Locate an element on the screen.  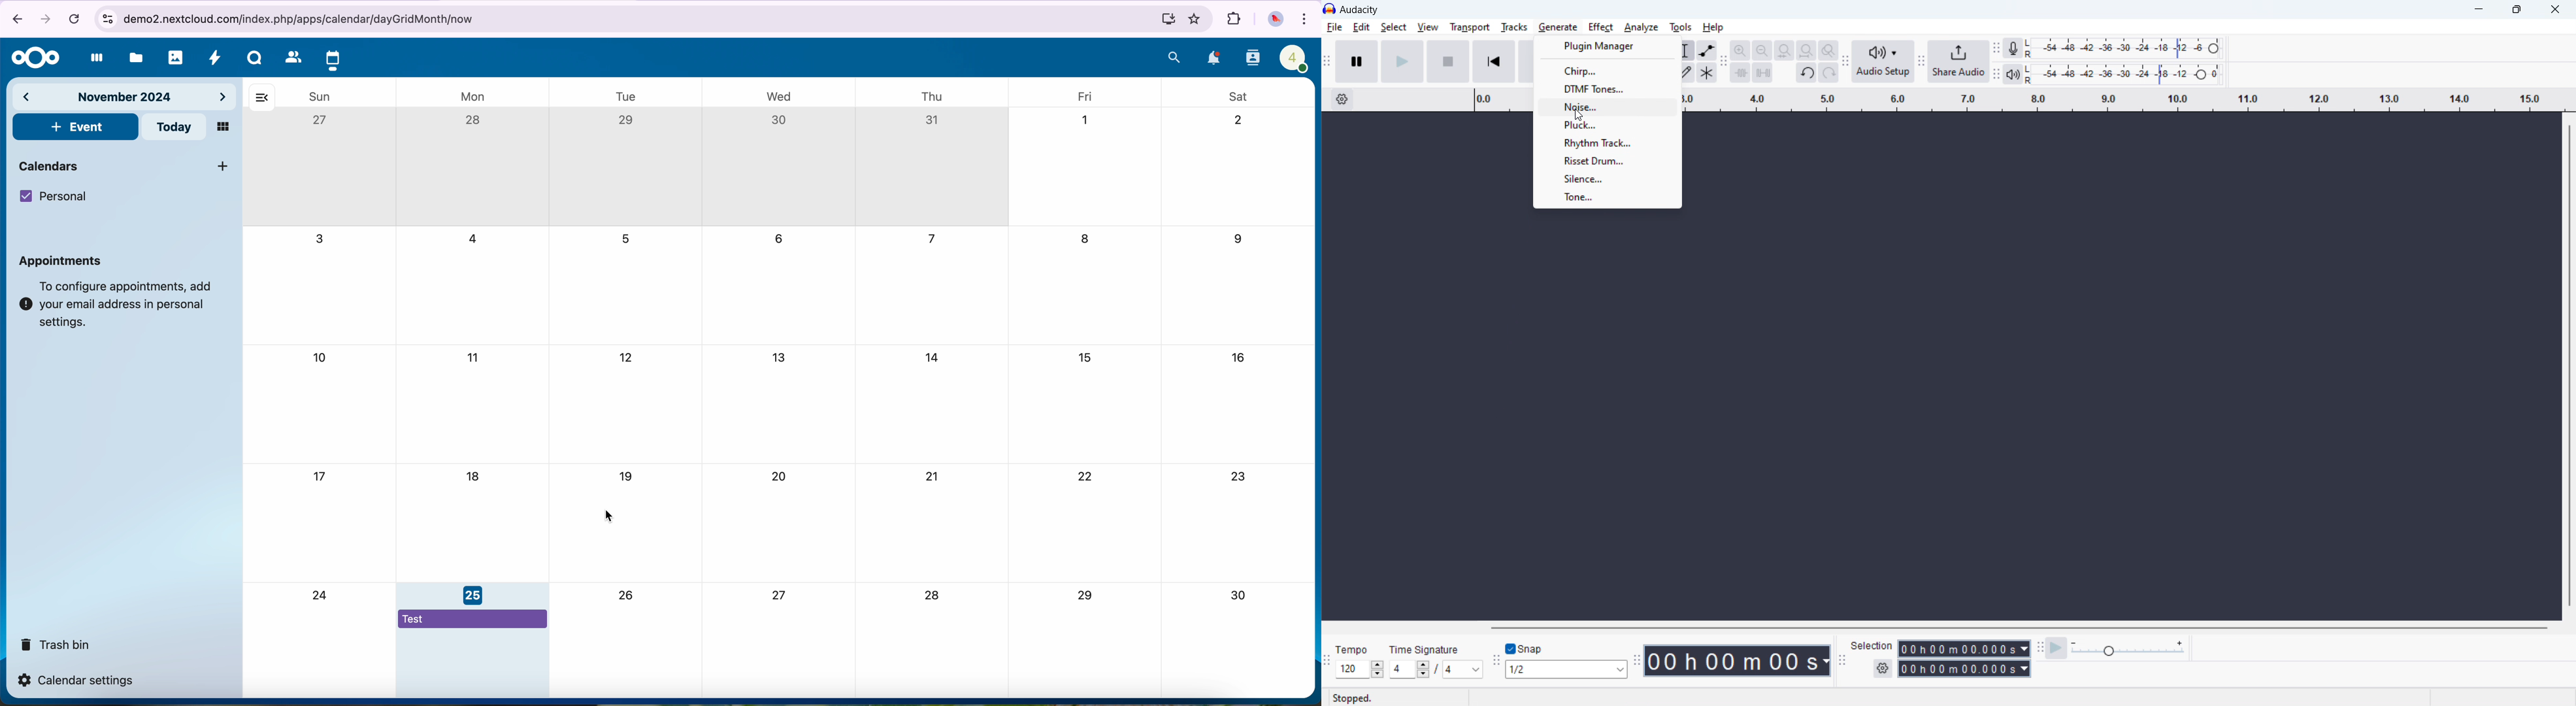
pause is located at coordinates (1357, 61).